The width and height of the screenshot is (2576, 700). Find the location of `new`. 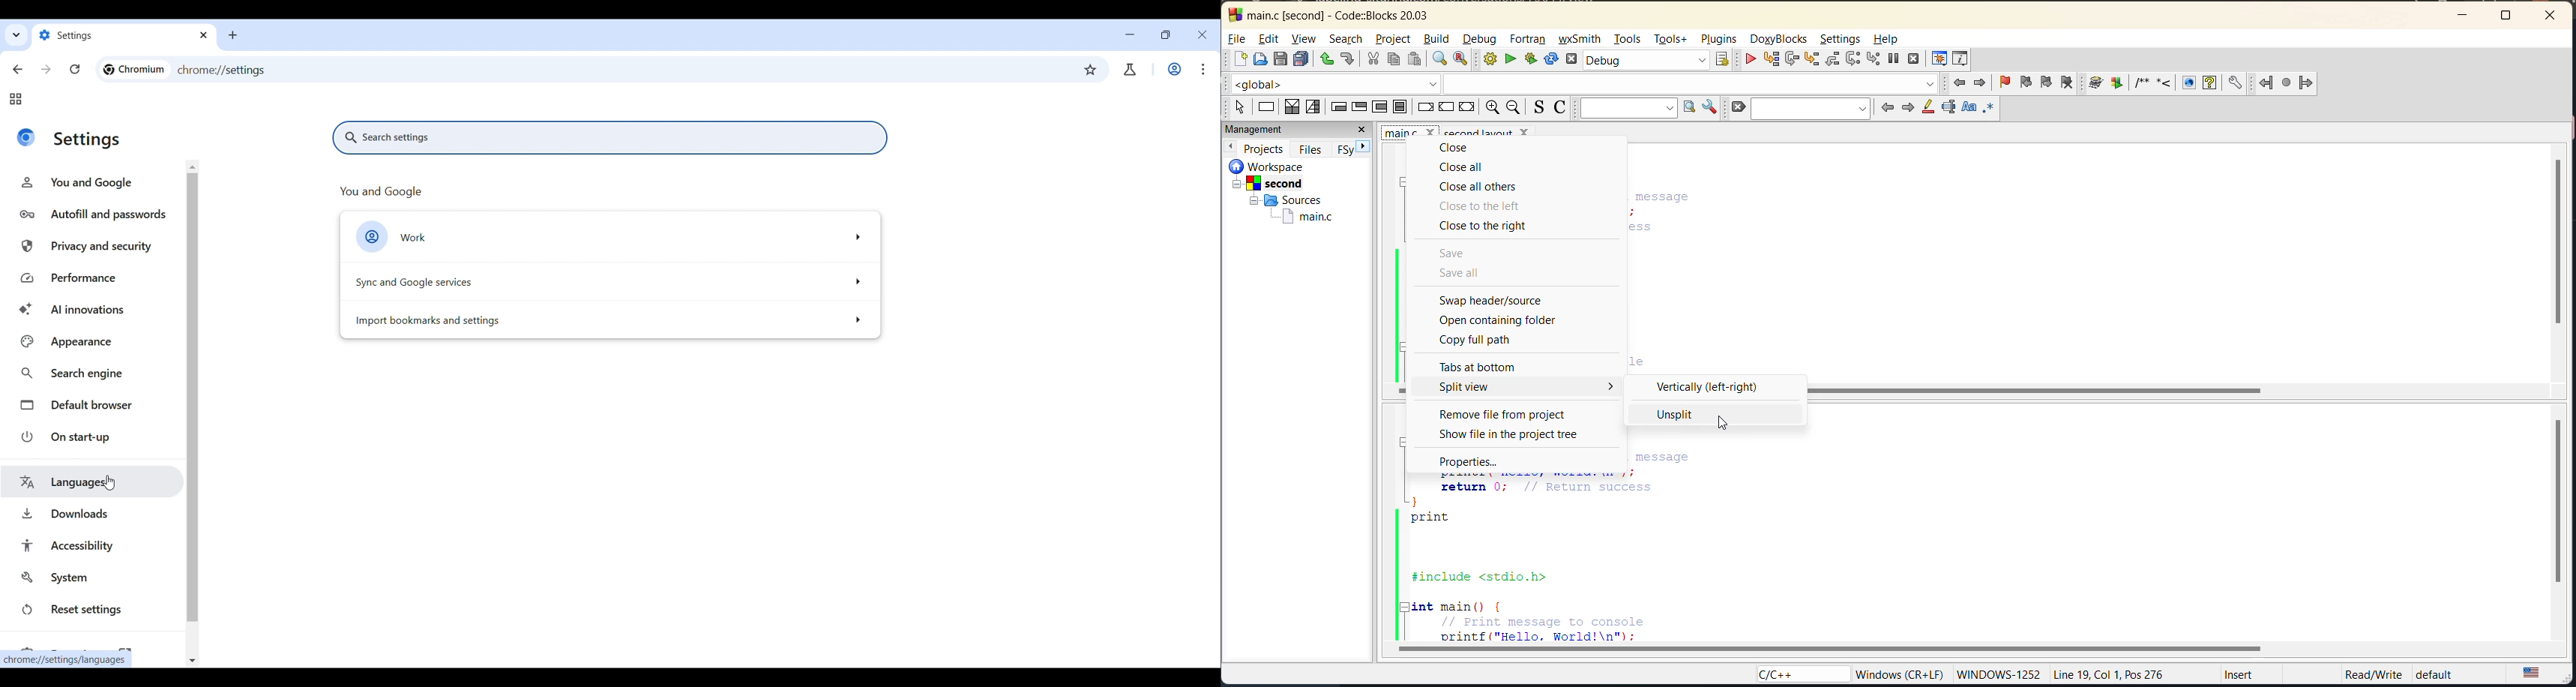

new is located at coordinates (1239, 59).